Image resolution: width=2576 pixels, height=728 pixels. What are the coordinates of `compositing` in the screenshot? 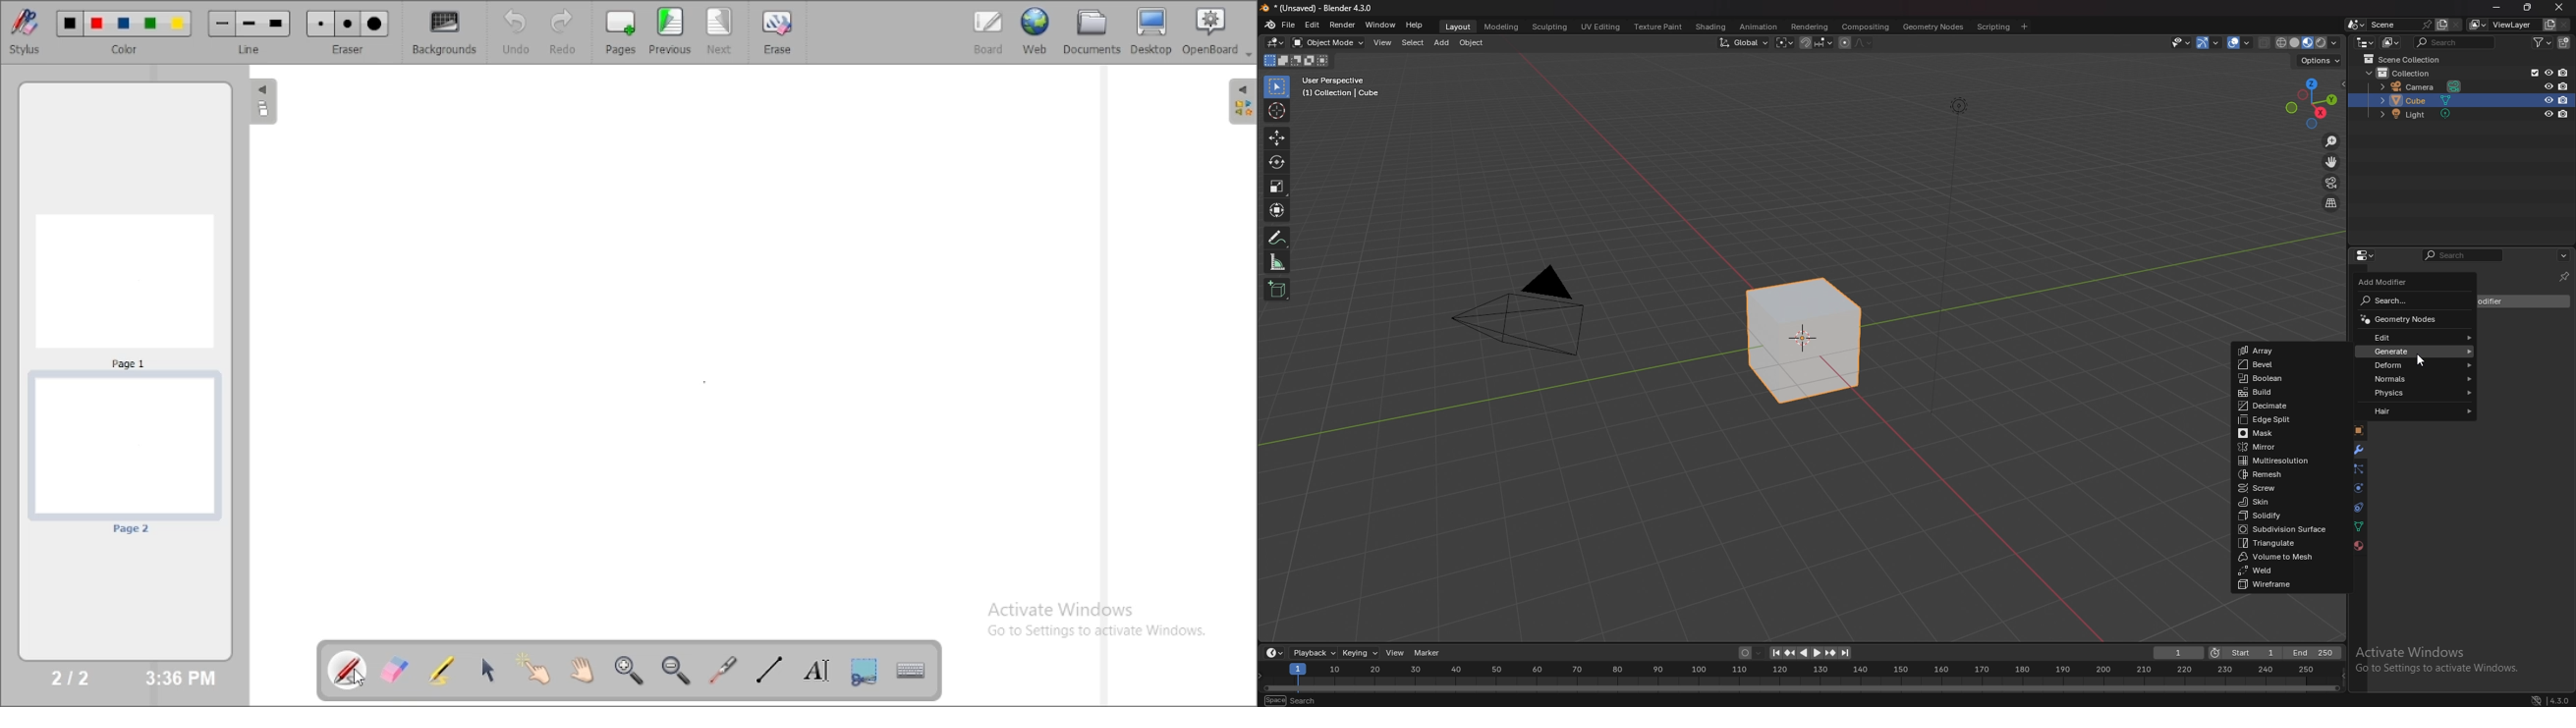 It's located at (1867, 27).